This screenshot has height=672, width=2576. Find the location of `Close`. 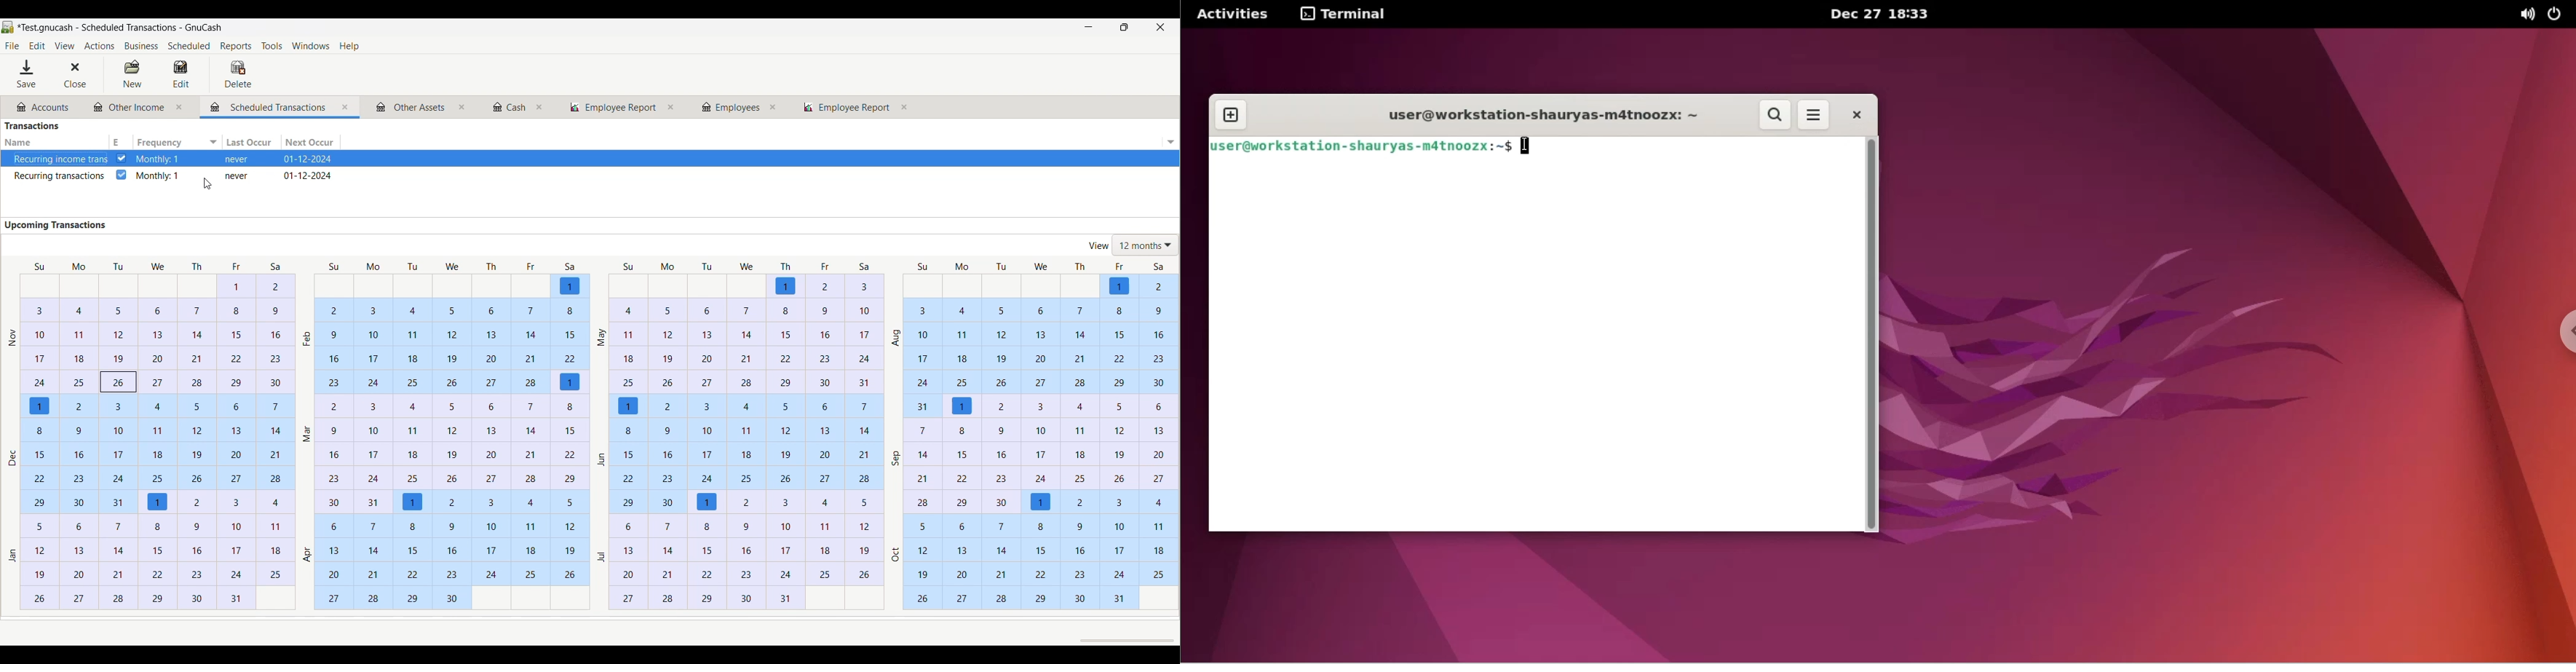

Close is located at coordinates (74, 75).